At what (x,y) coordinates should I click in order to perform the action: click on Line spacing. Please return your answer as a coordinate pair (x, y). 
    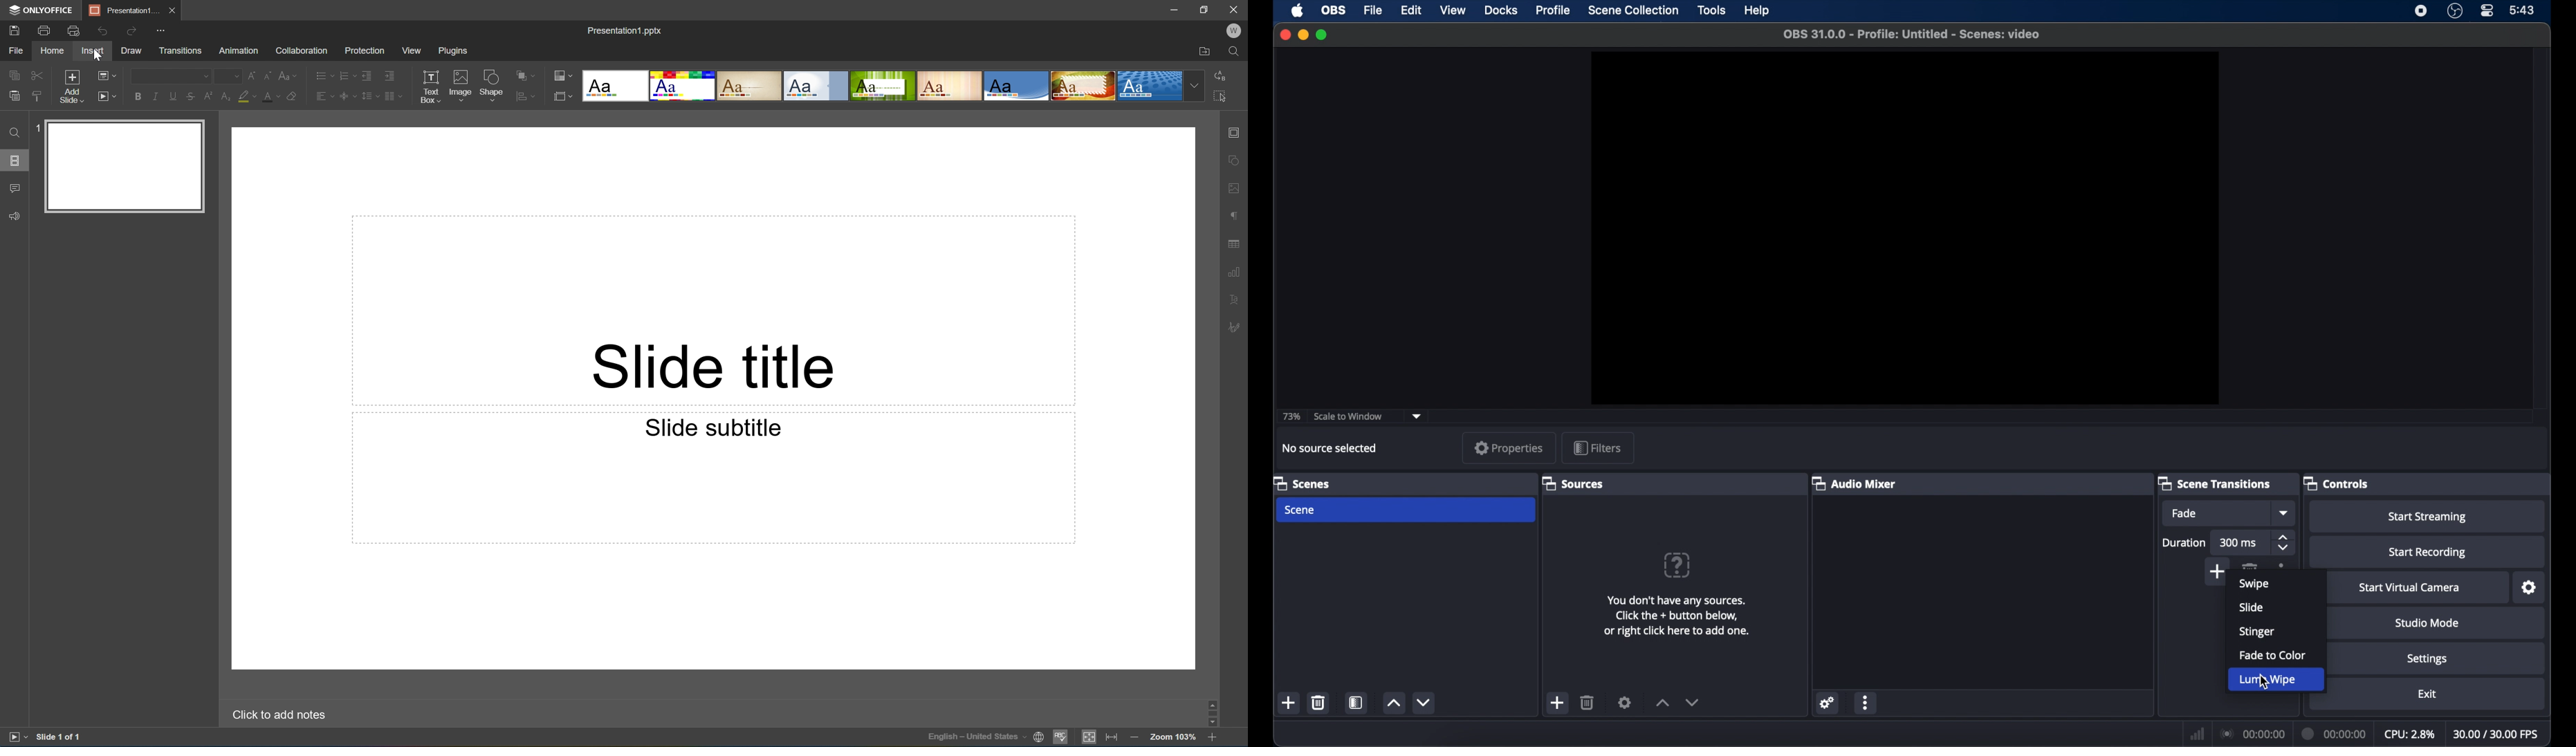
    Looking at the image, I should click on (370, 97).